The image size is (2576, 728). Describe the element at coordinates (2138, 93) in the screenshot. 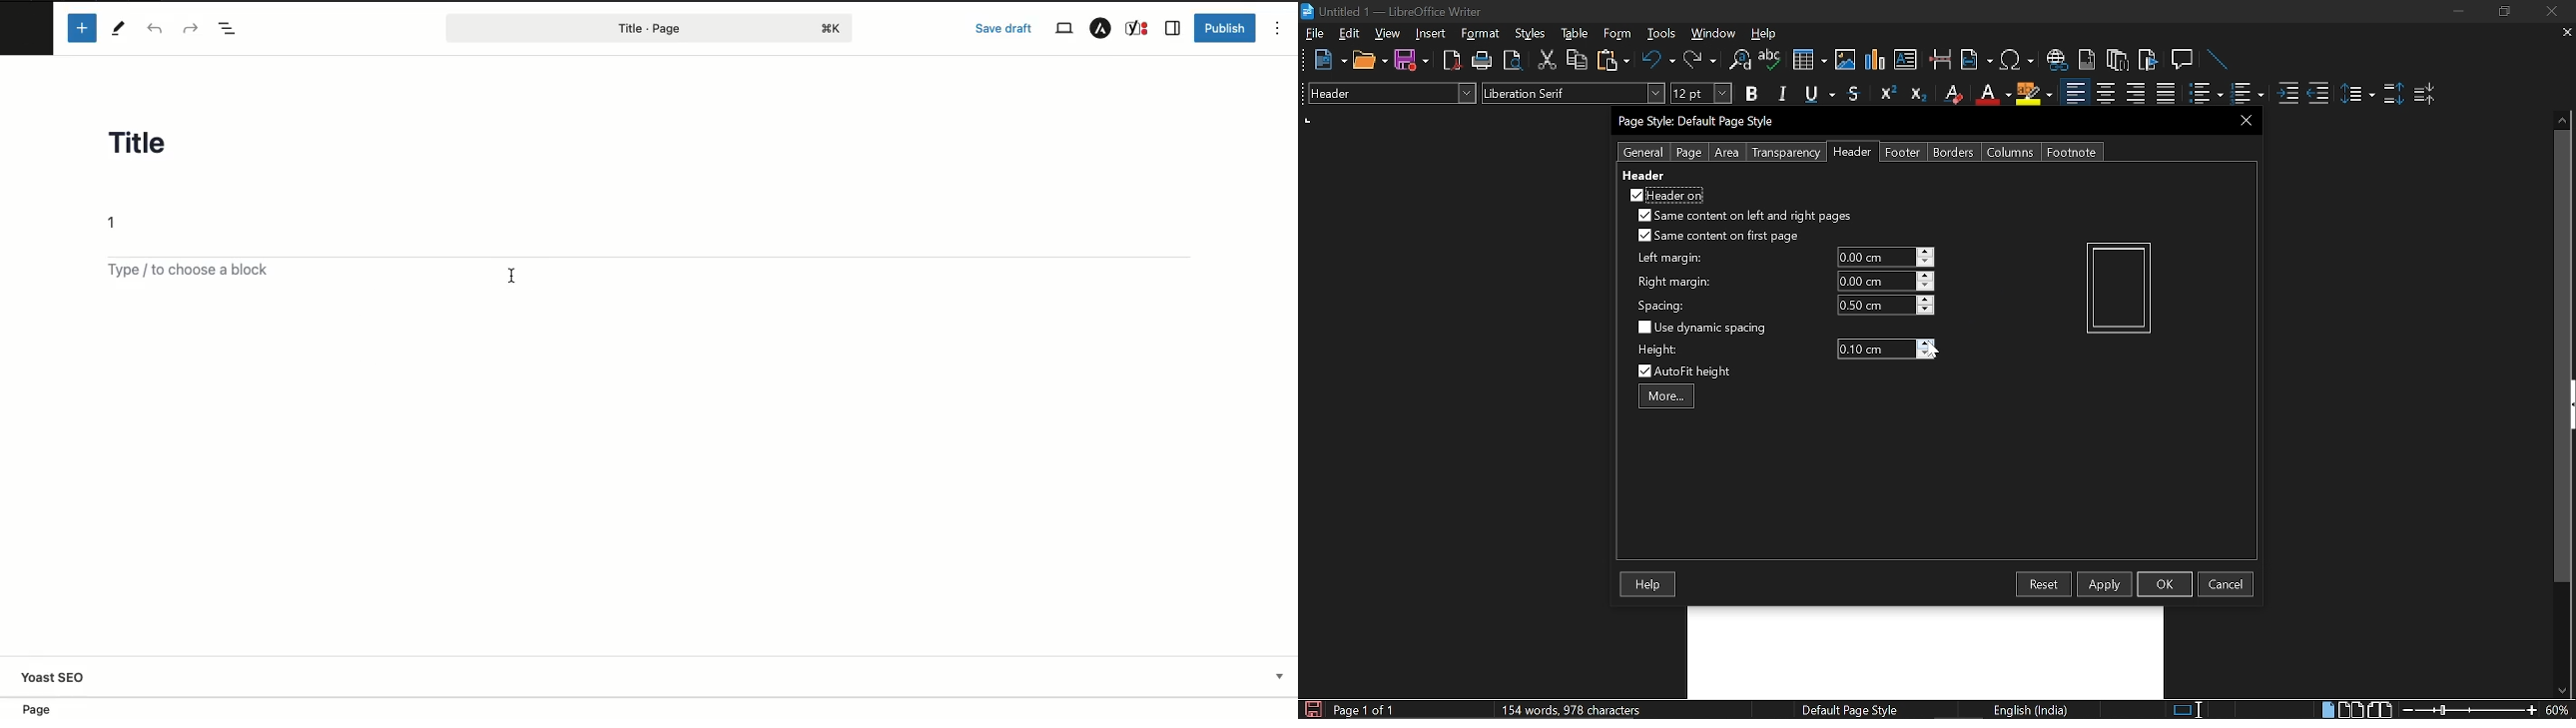

I see `Align right` at that location.